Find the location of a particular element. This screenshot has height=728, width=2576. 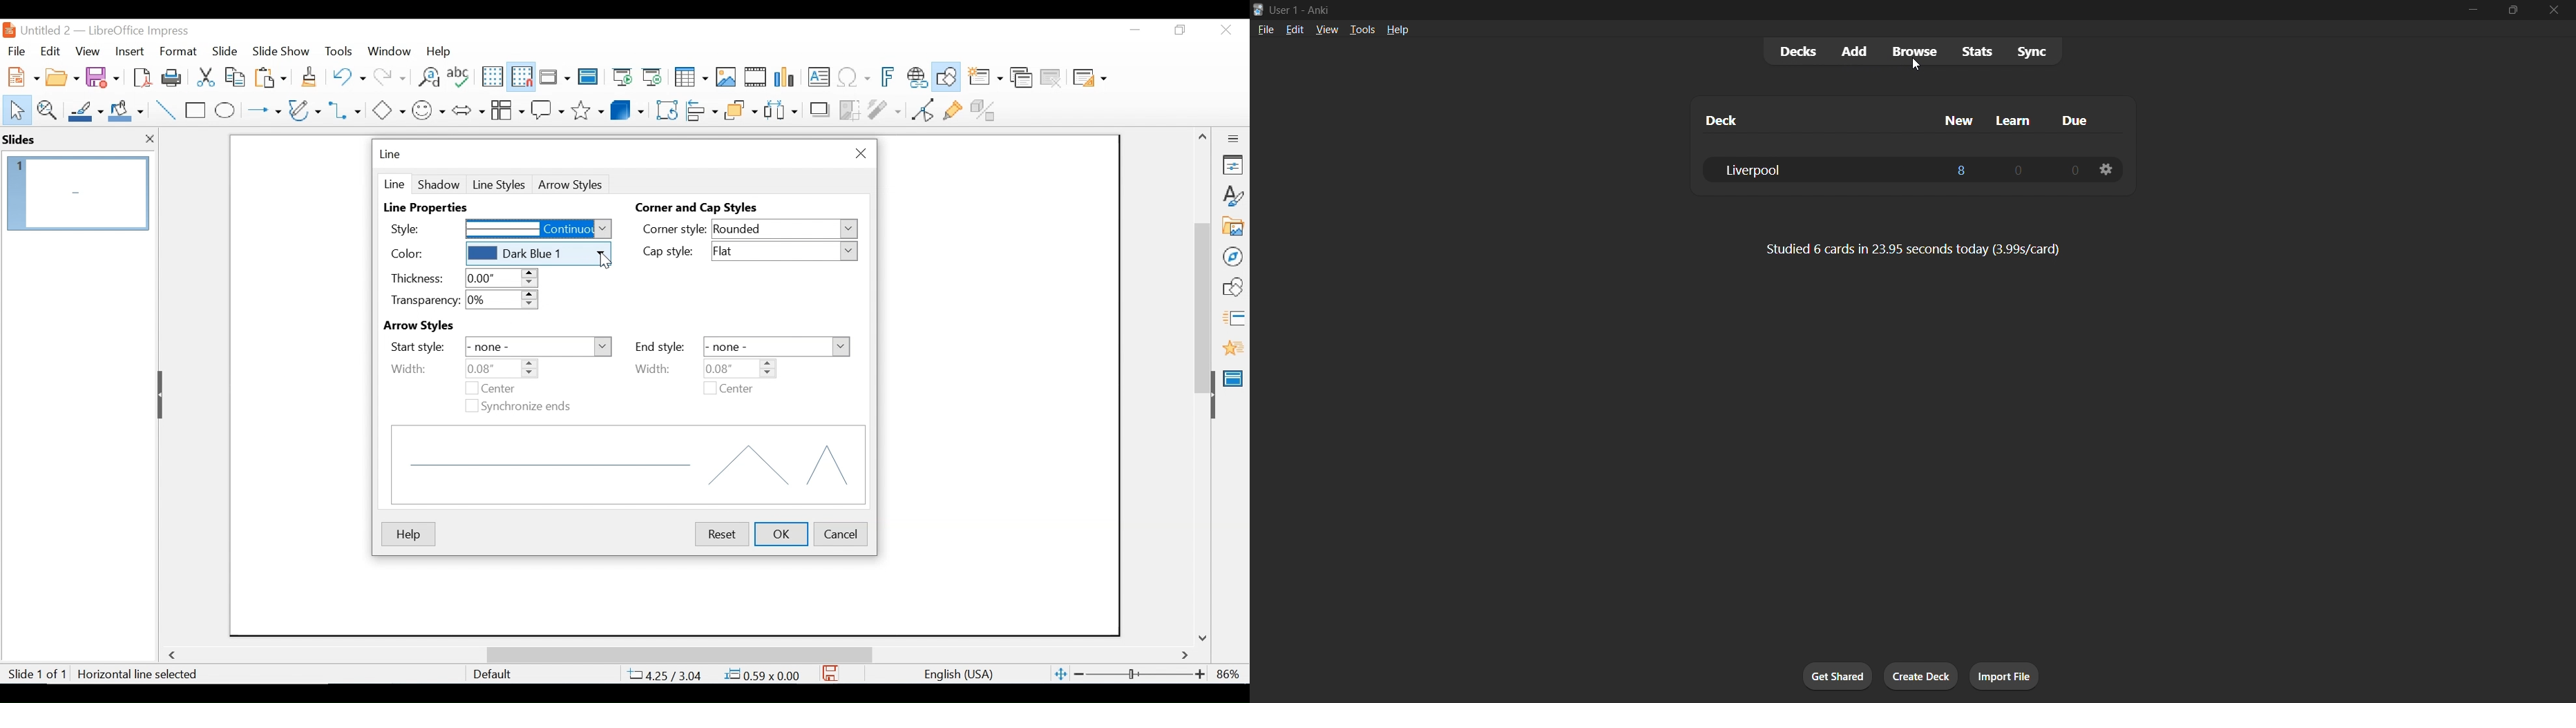

Close is located at coordinates (1225, 31).